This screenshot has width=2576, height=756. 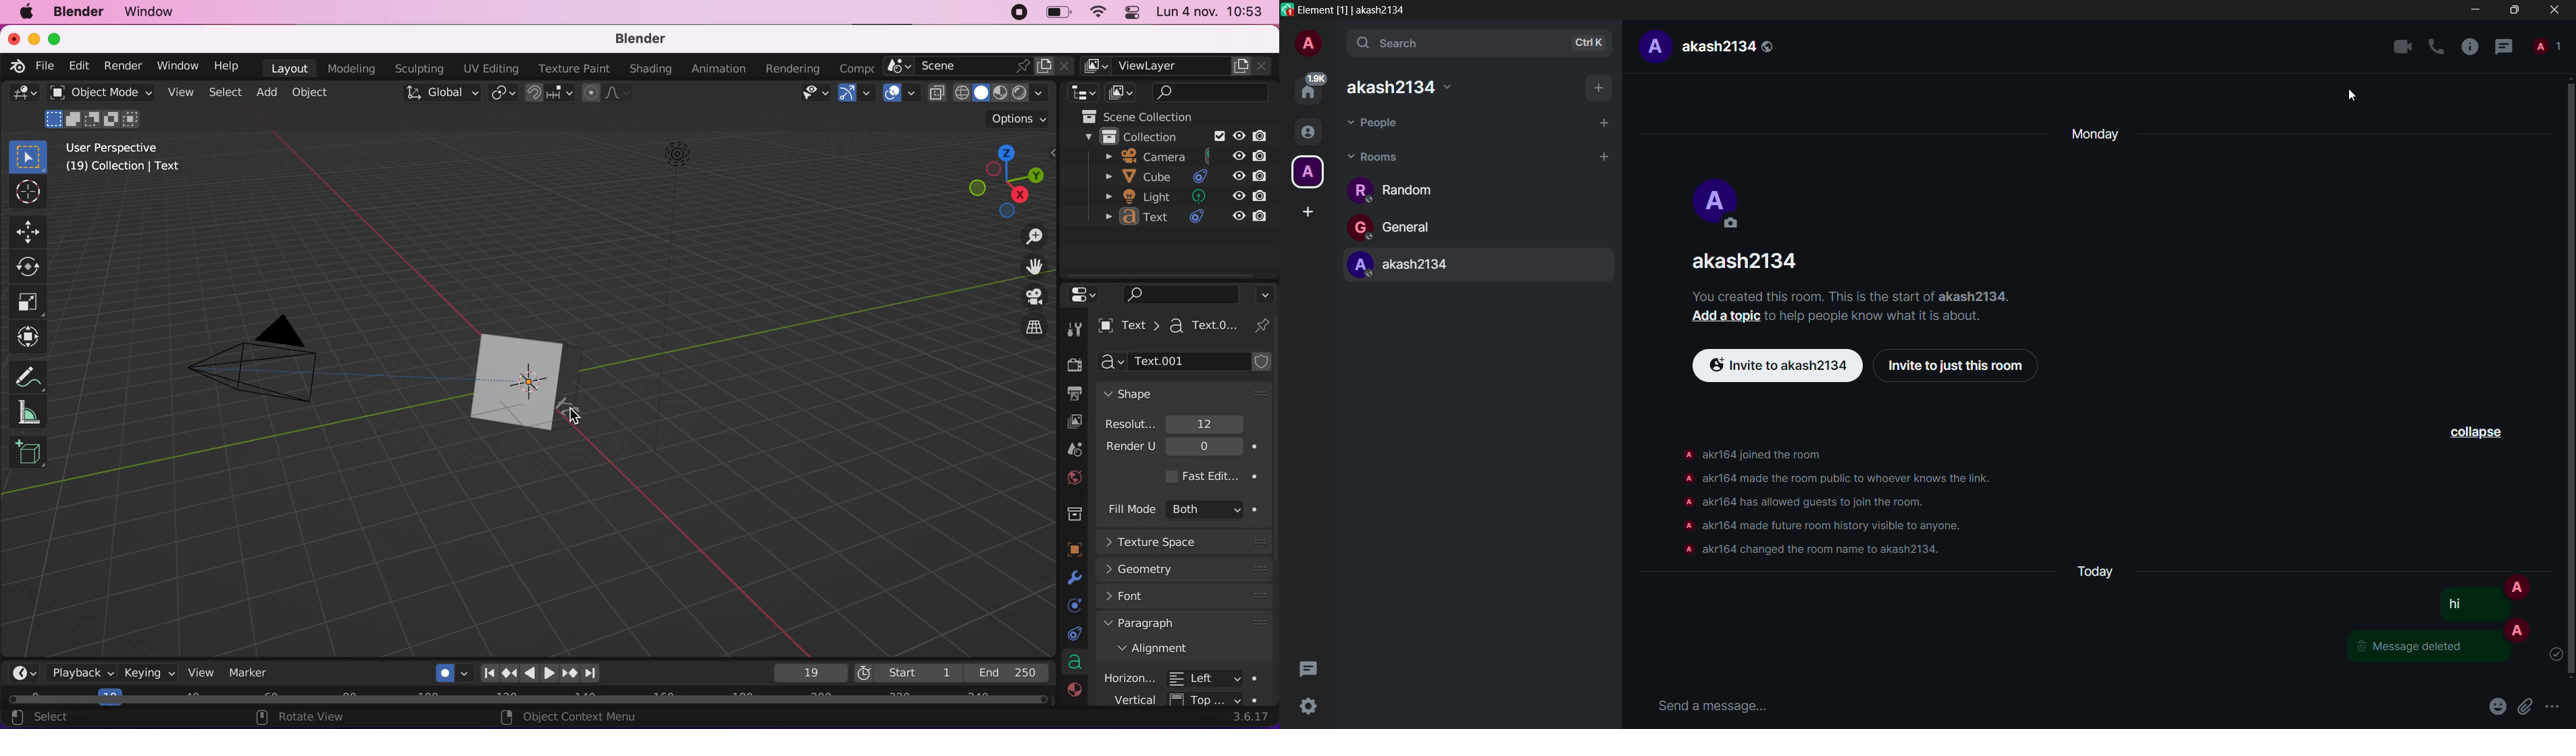 What do you see at coordinates (1189, 196) in the screenshot?
I see `light` at bounding box center [1189, 196].